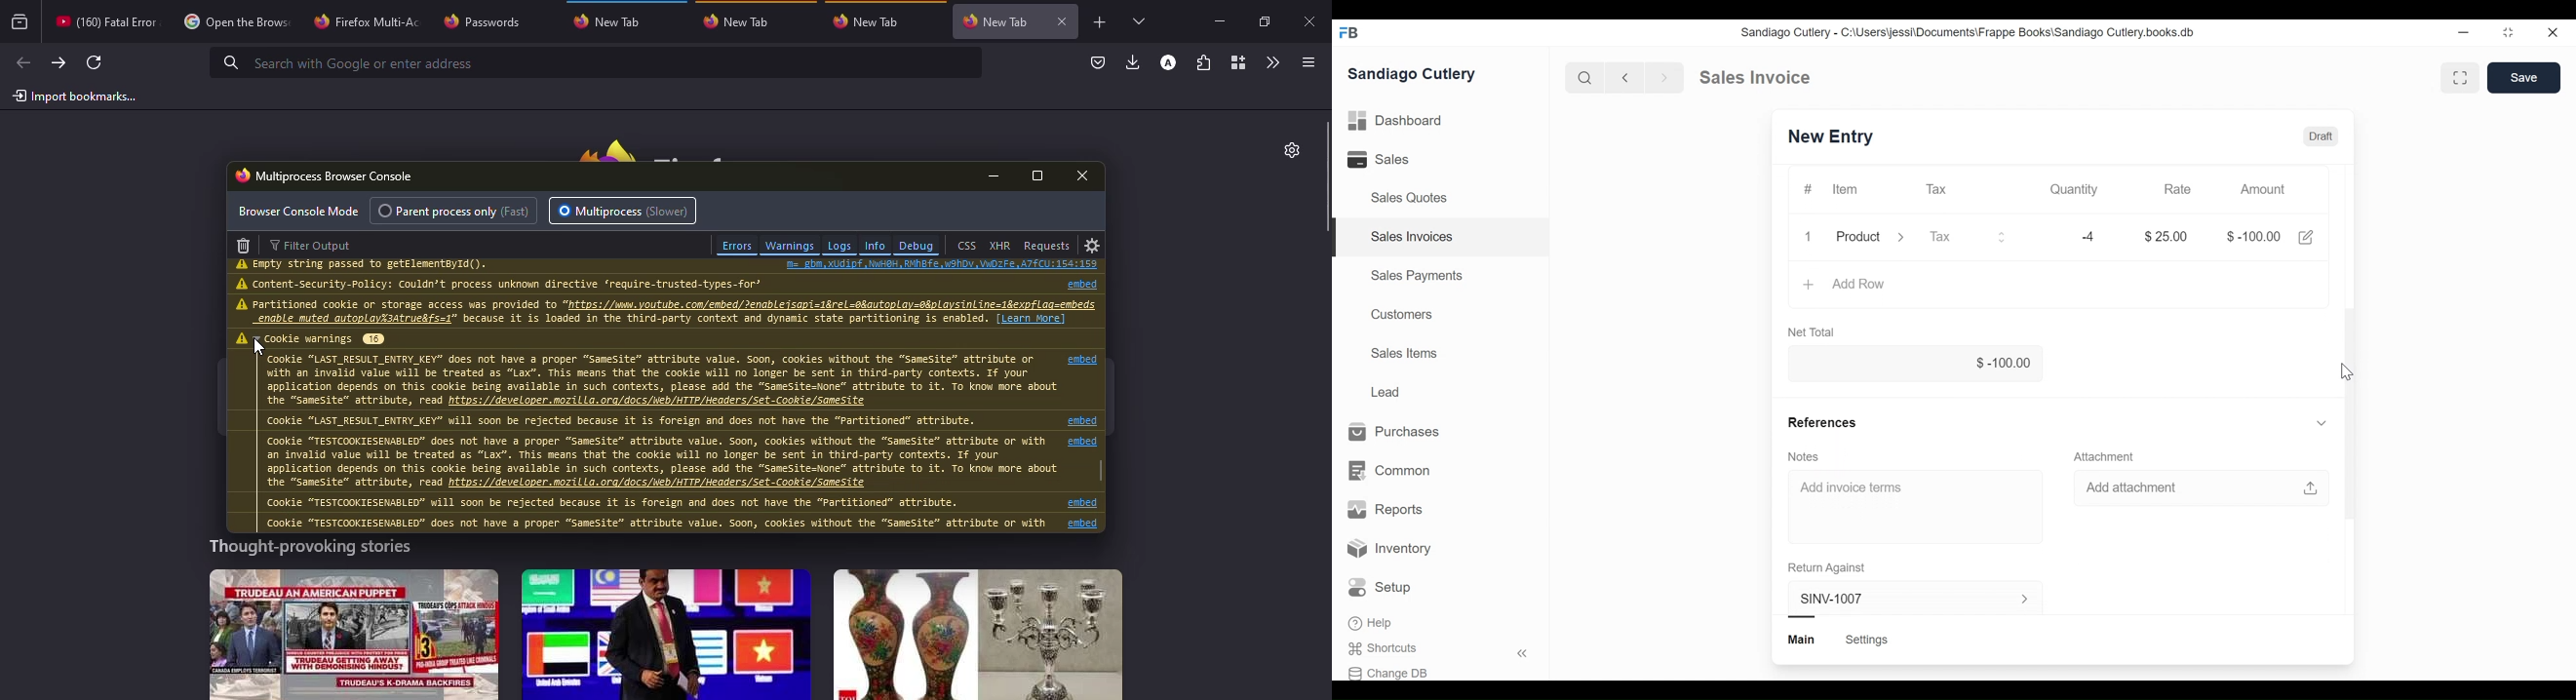 This screenshot has width=2576, height=700. What do you see at coordinates (1755, 78) in the screenshot?
I see `Sales invoice` at bounding box center [1755, 78].